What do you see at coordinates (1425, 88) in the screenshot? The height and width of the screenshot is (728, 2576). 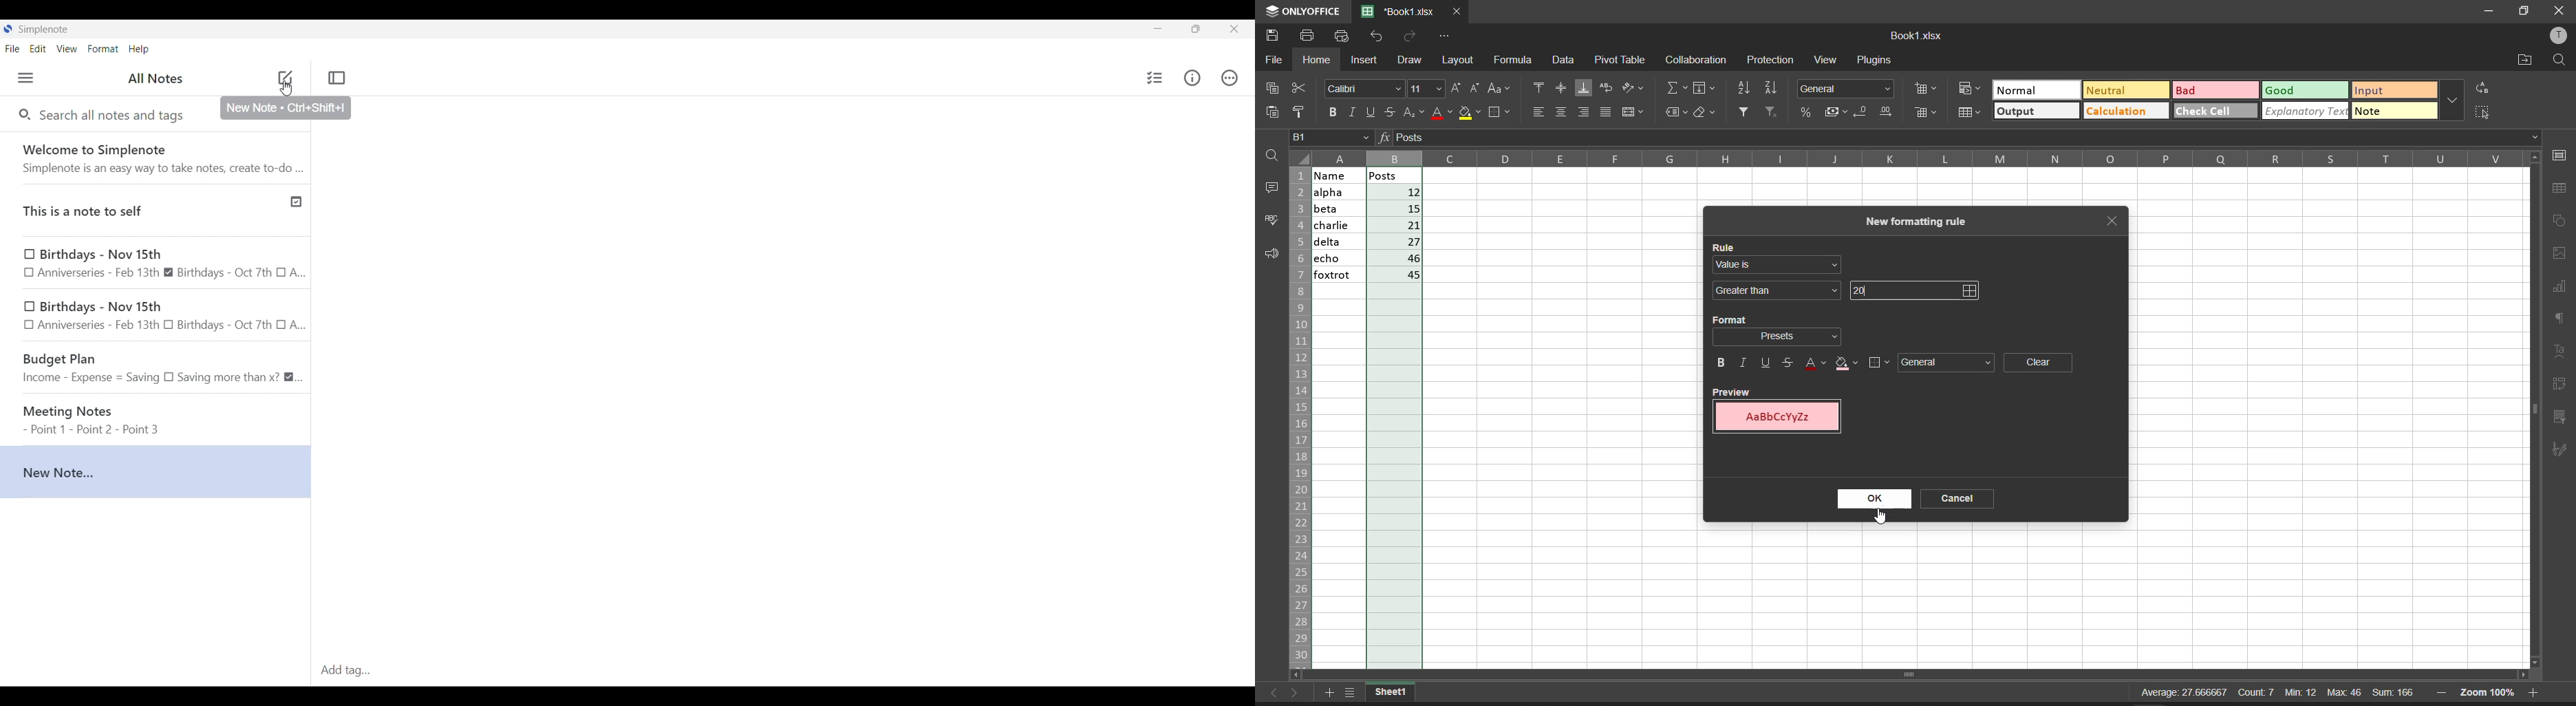 I see `font size` at bounding box center [1425, 88].